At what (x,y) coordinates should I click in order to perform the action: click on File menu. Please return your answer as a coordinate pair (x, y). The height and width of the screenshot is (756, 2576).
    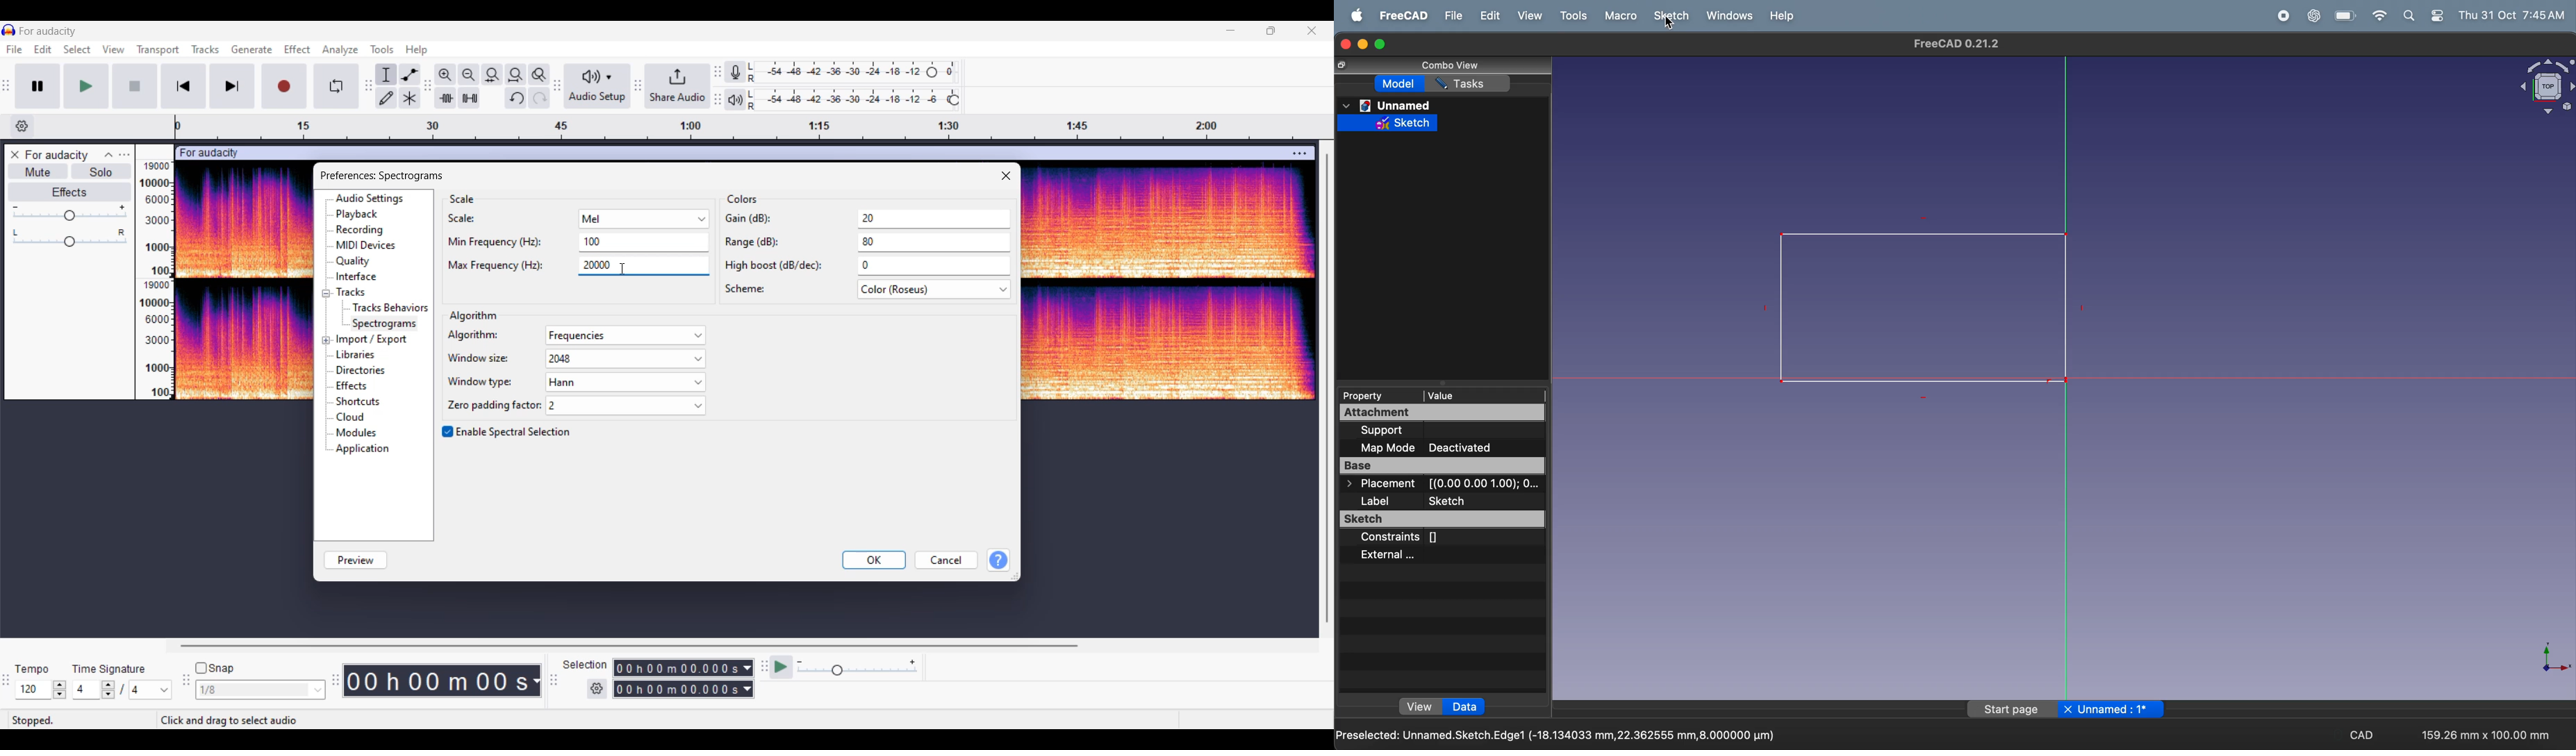
    Looking at the image, I should click on (15, 49).